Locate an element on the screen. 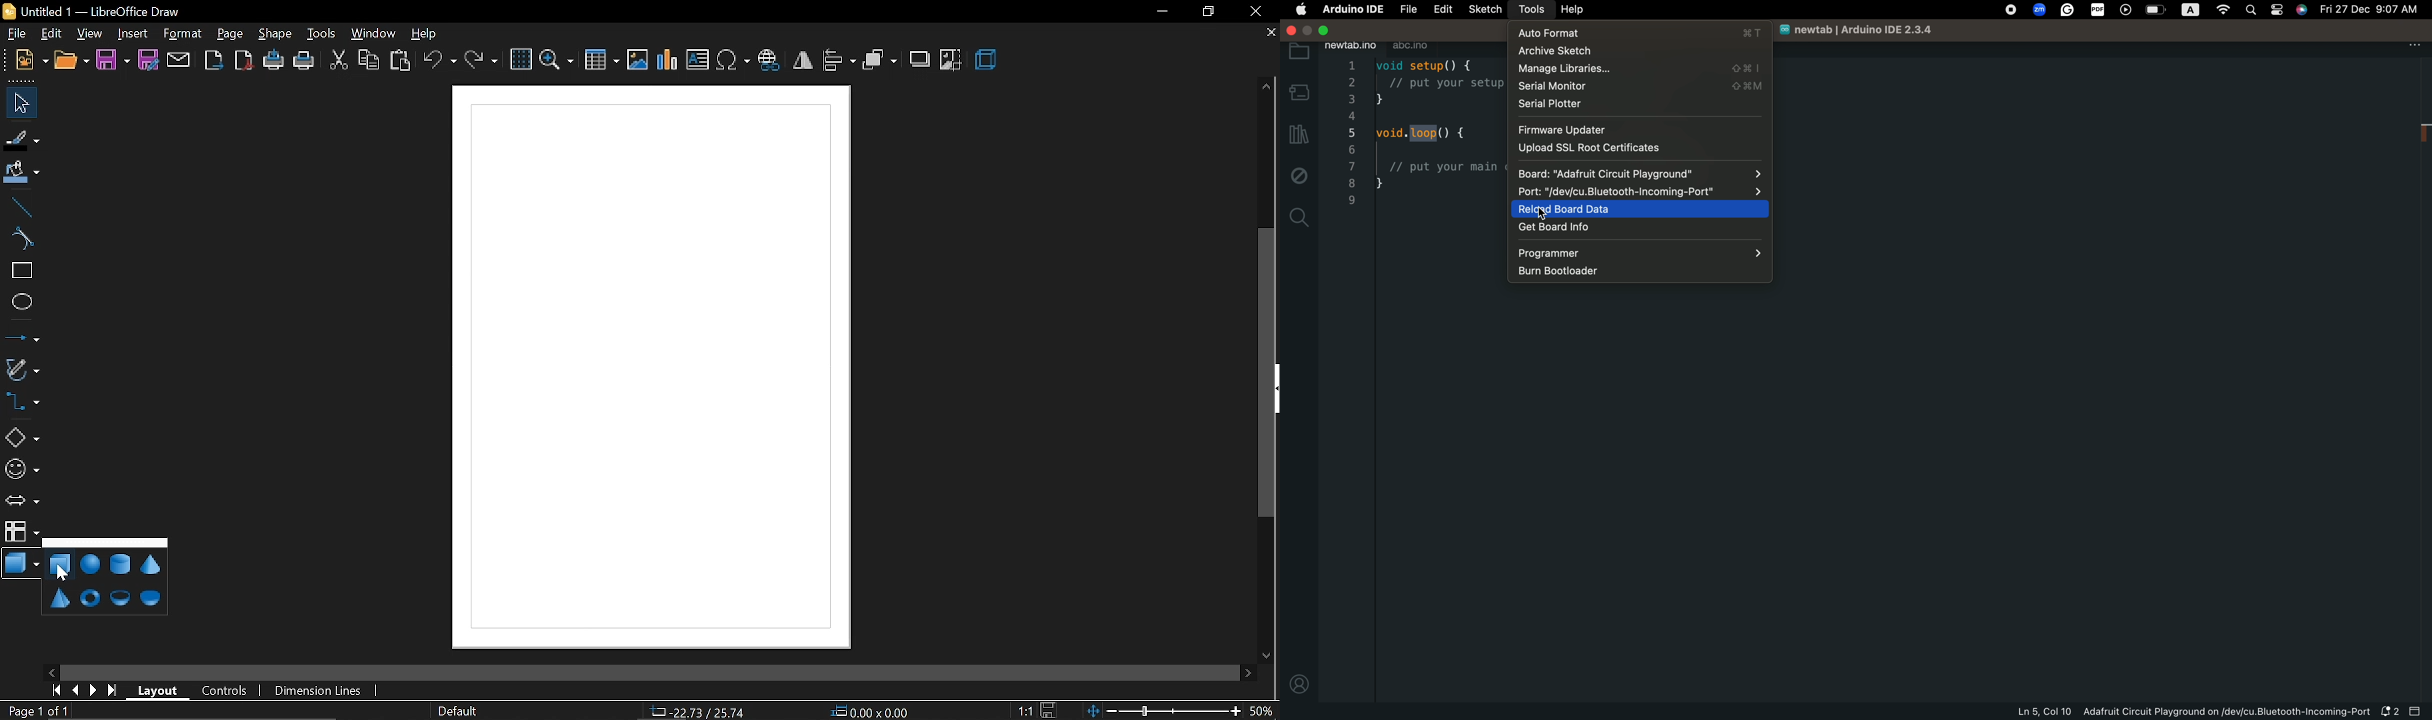  page is located at coordinates (232, 36).